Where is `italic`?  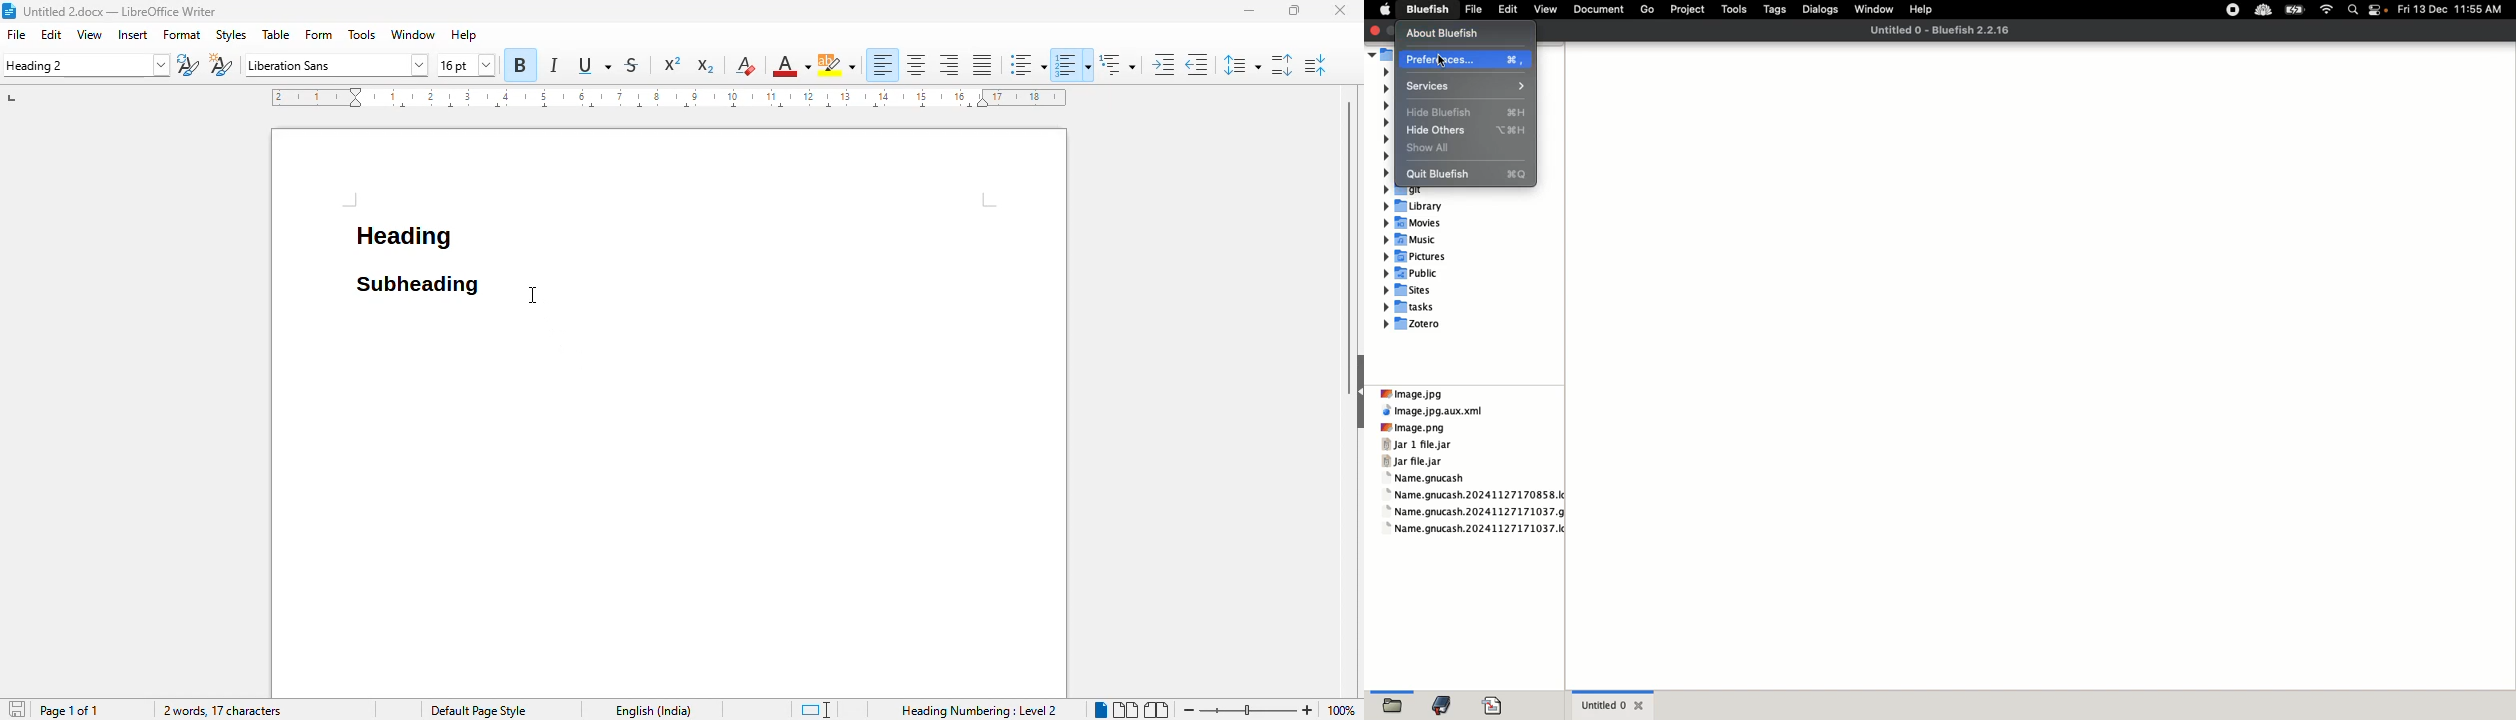
italic is located at coordinates (553, 65).